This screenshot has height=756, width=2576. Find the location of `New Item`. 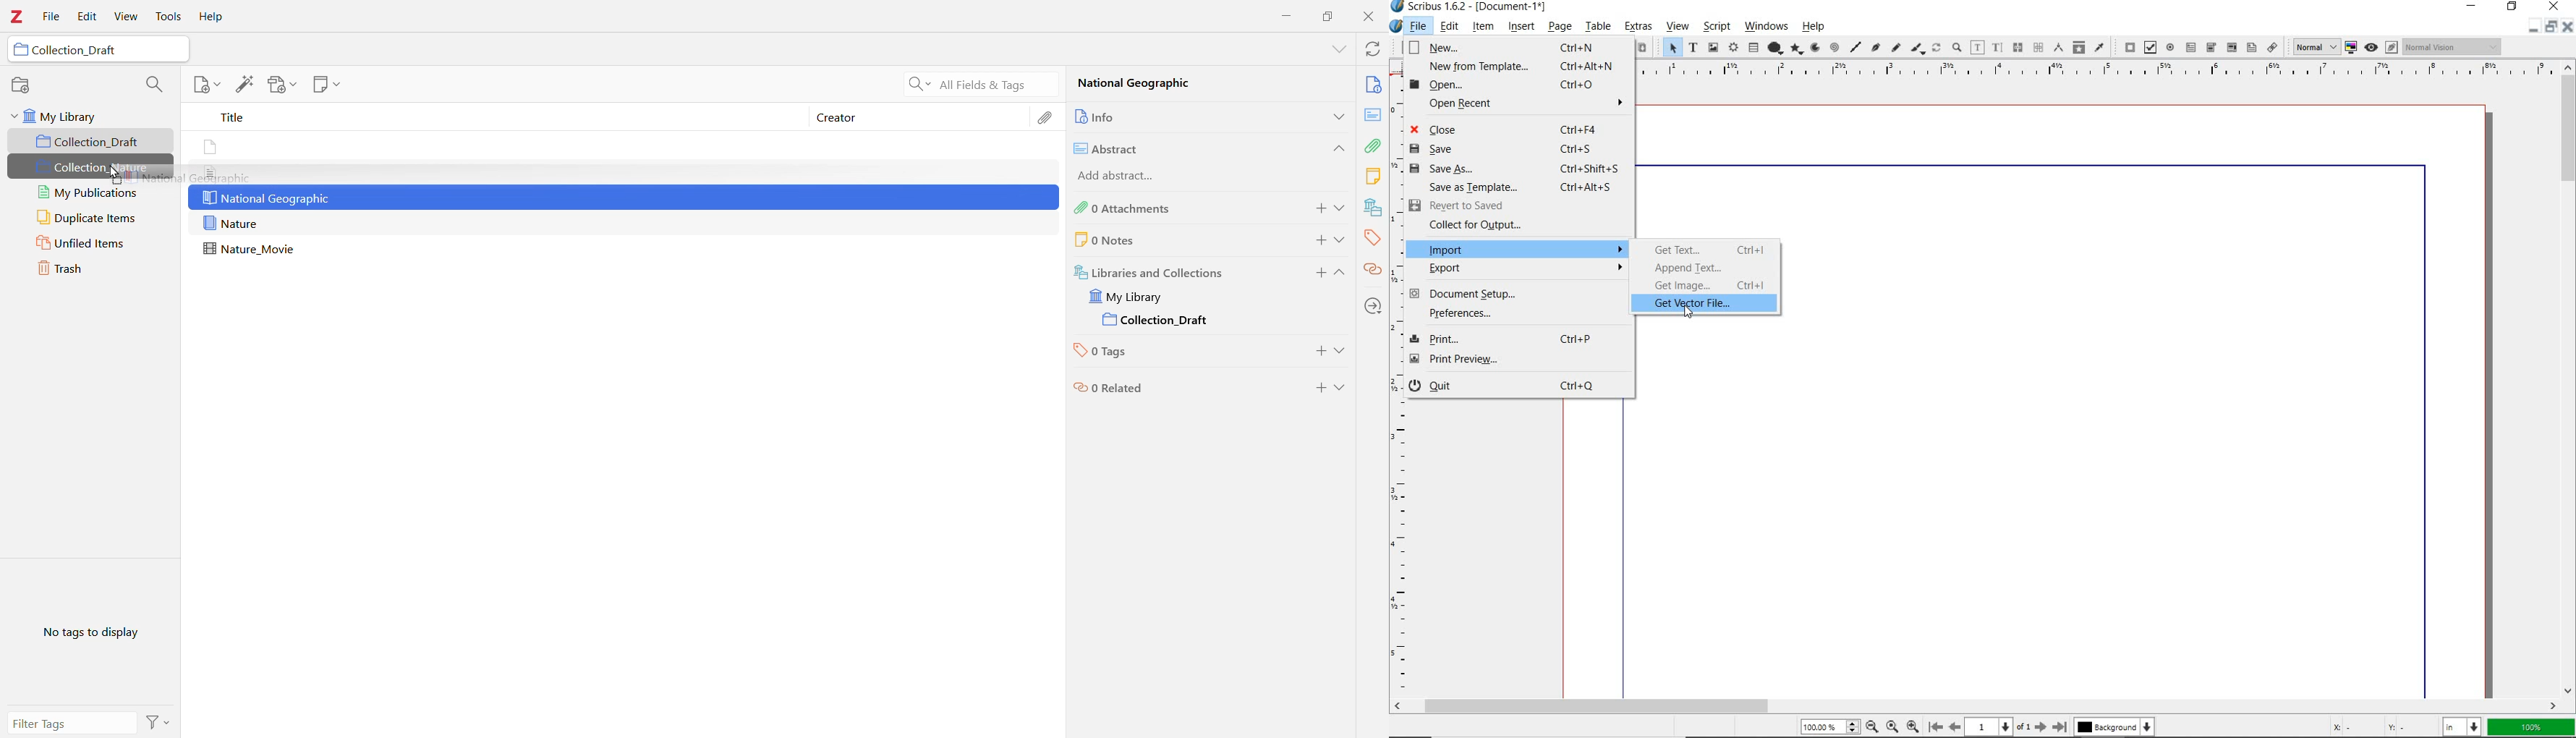

New Item is located at coordinates (205, 86).